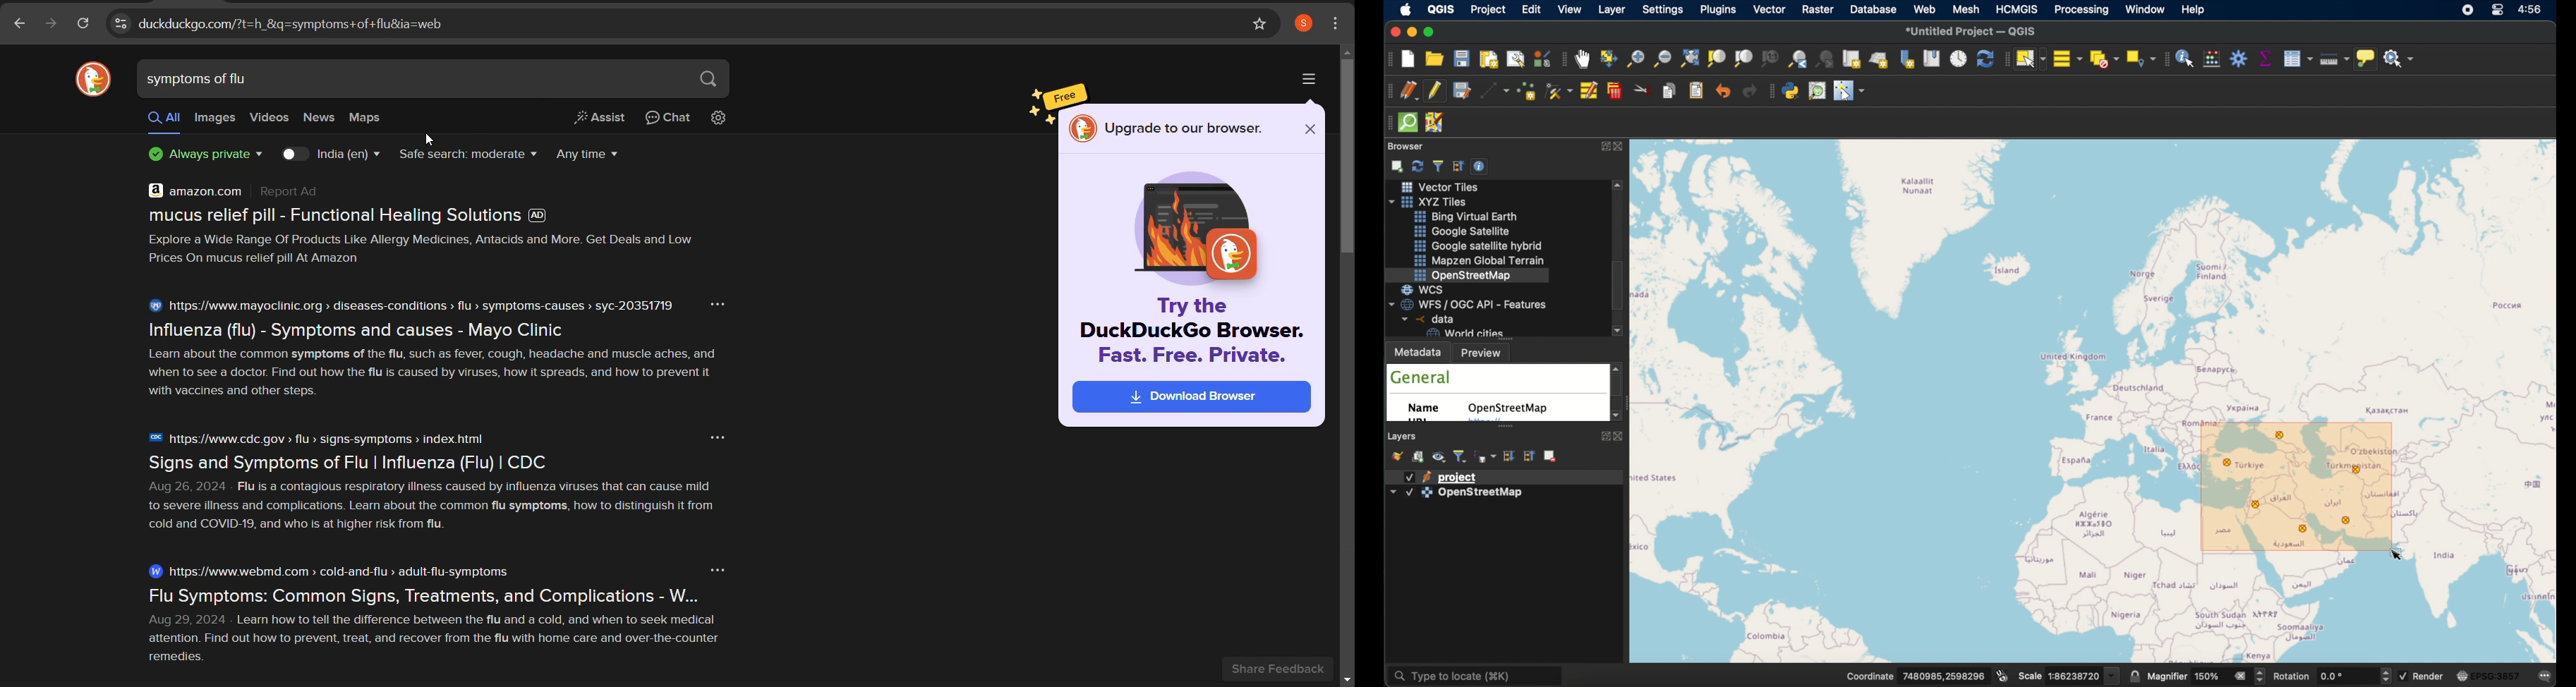 The width and height of the screenshot is (2576, 700). What do you see at coordinates (709, 78) in the screenshot?
I see `search button` at bounding box center [709, 78].